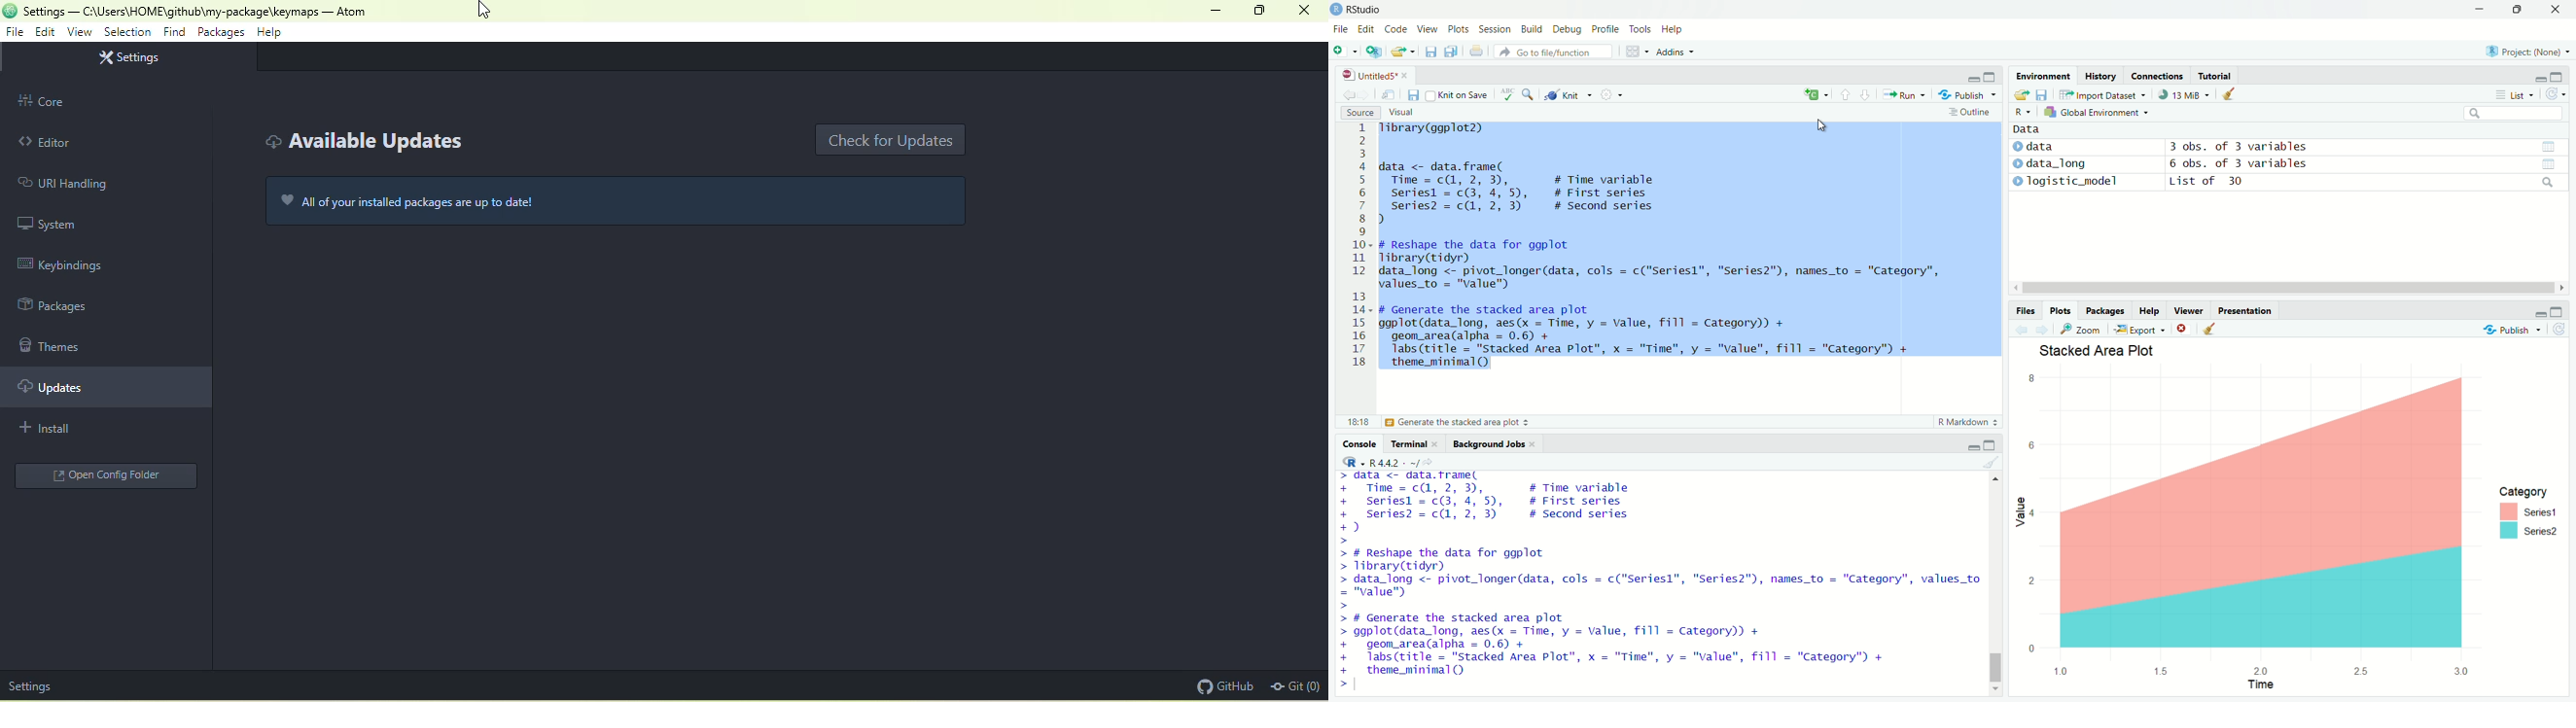  I want to click on Plots., so click(2060, 311).